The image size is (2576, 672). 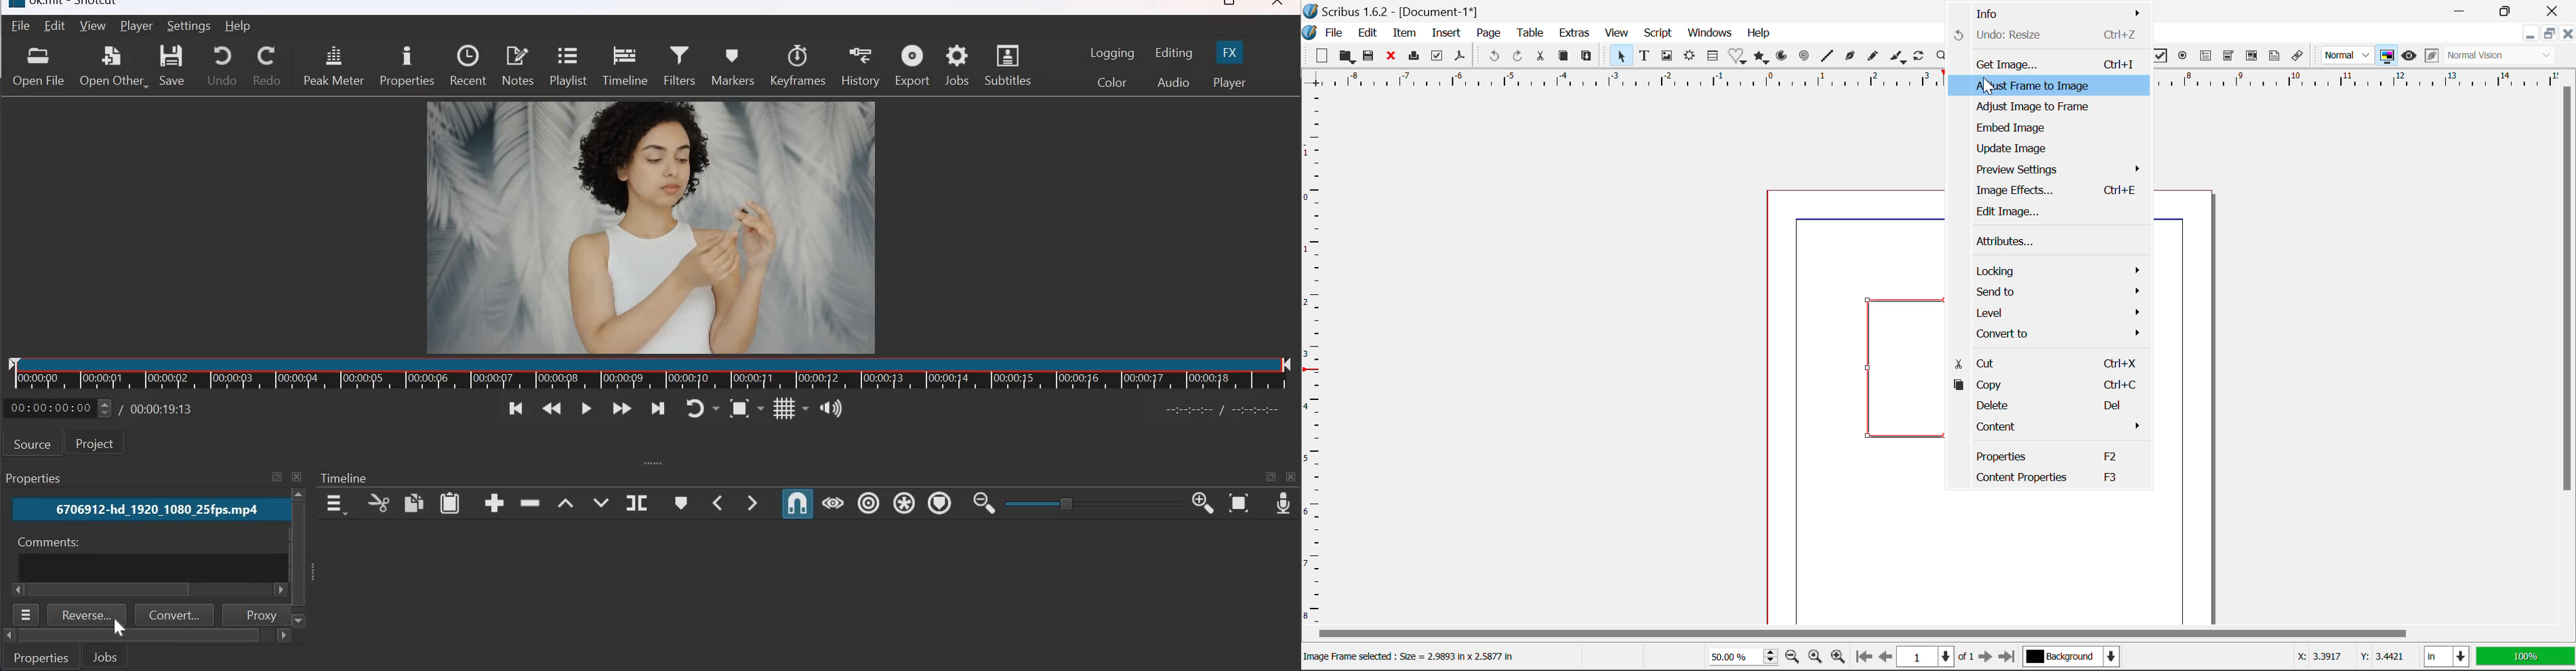 What do you see at coordinates (912, 64) in the screenshot?
I see `Export` at bounding box center [912, 64].